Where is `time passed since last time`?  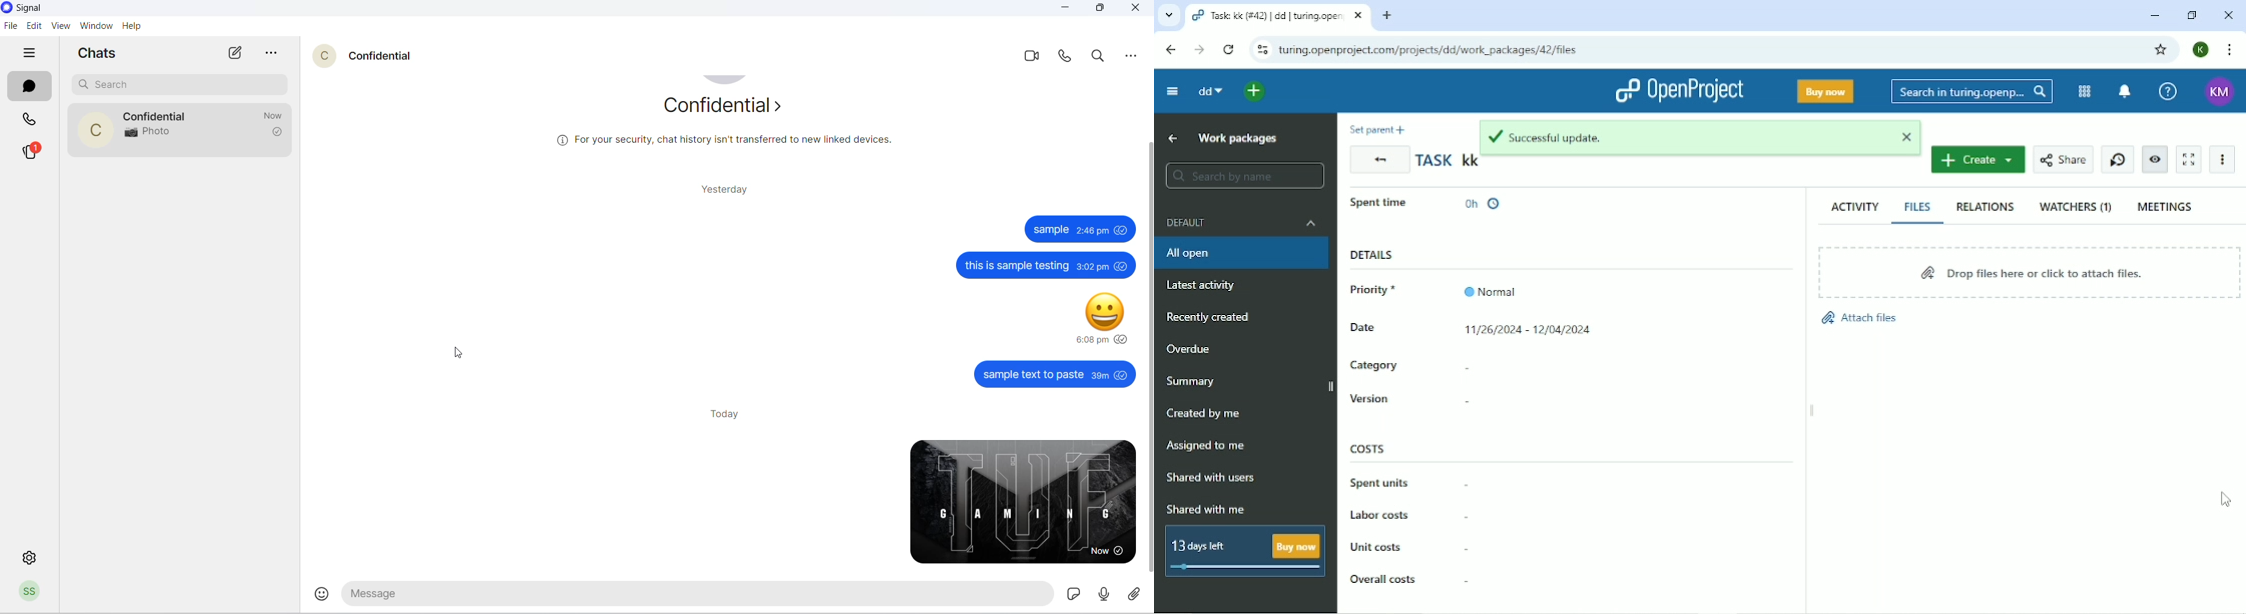 time passed since last time is located at coordinates (271, 115).